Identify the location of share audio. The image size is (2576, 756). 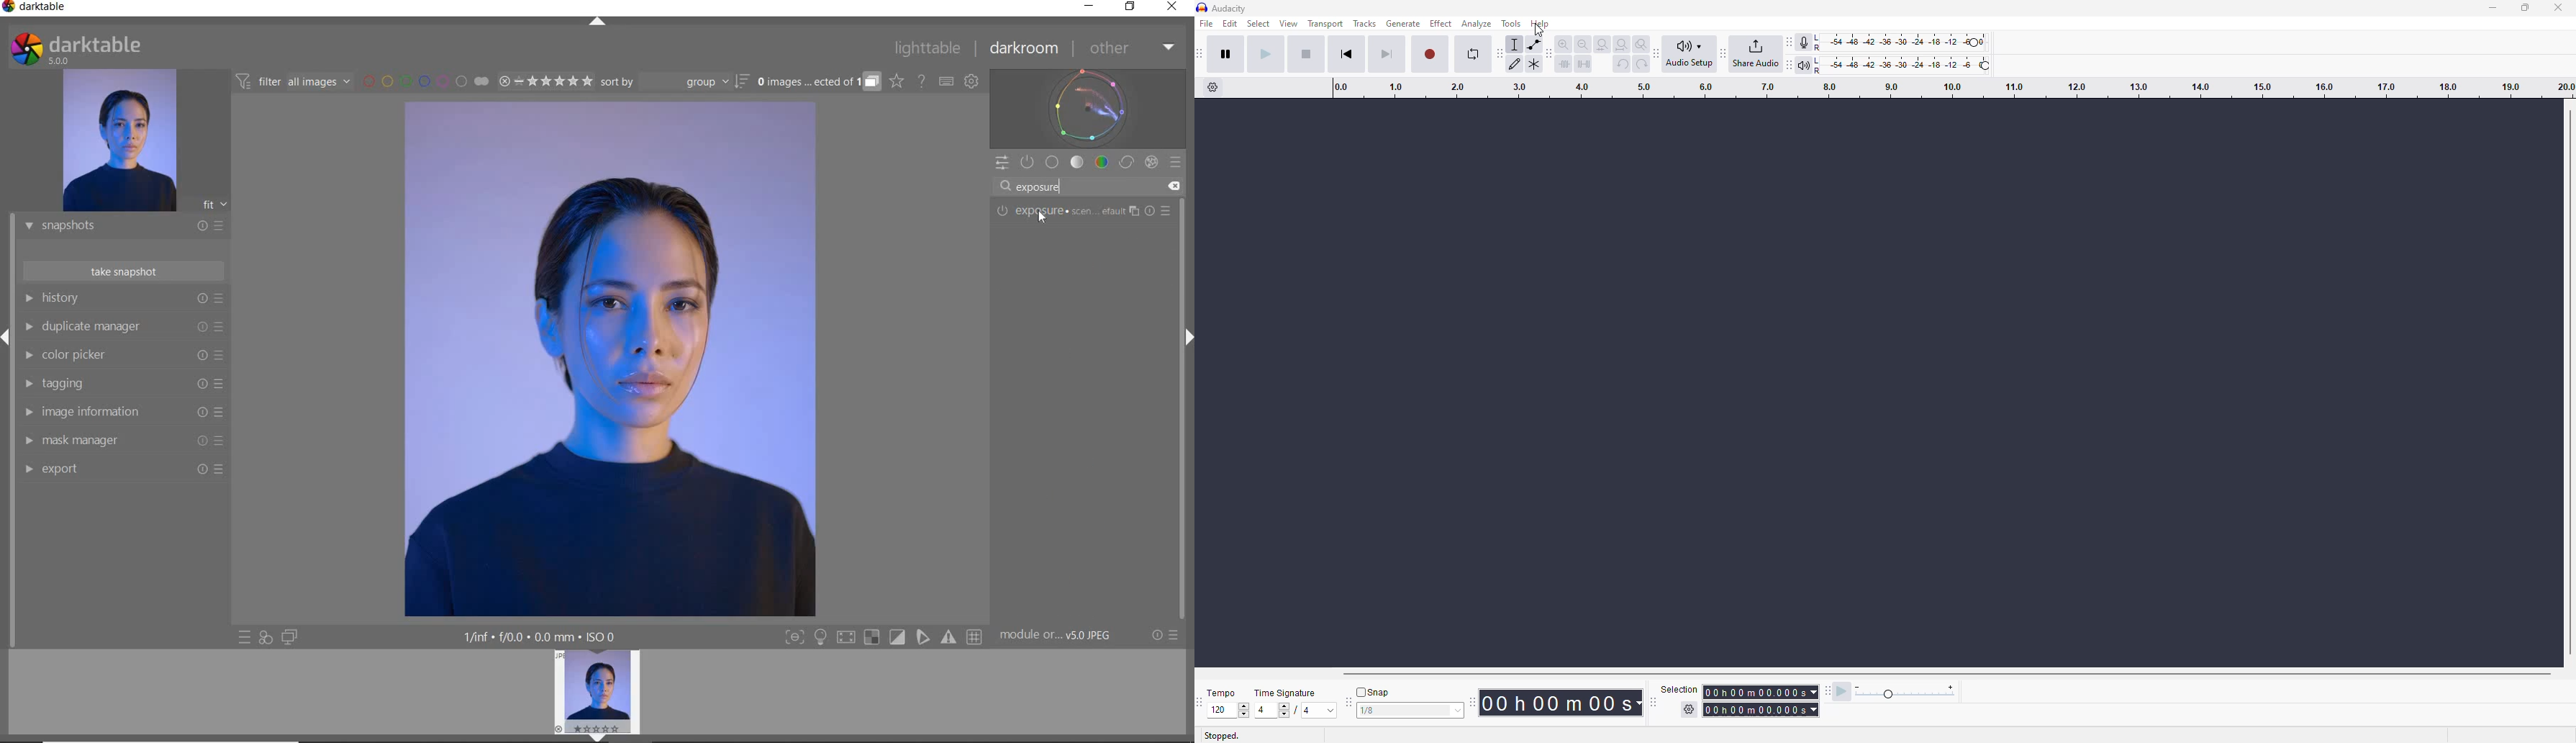
(1763, 53).